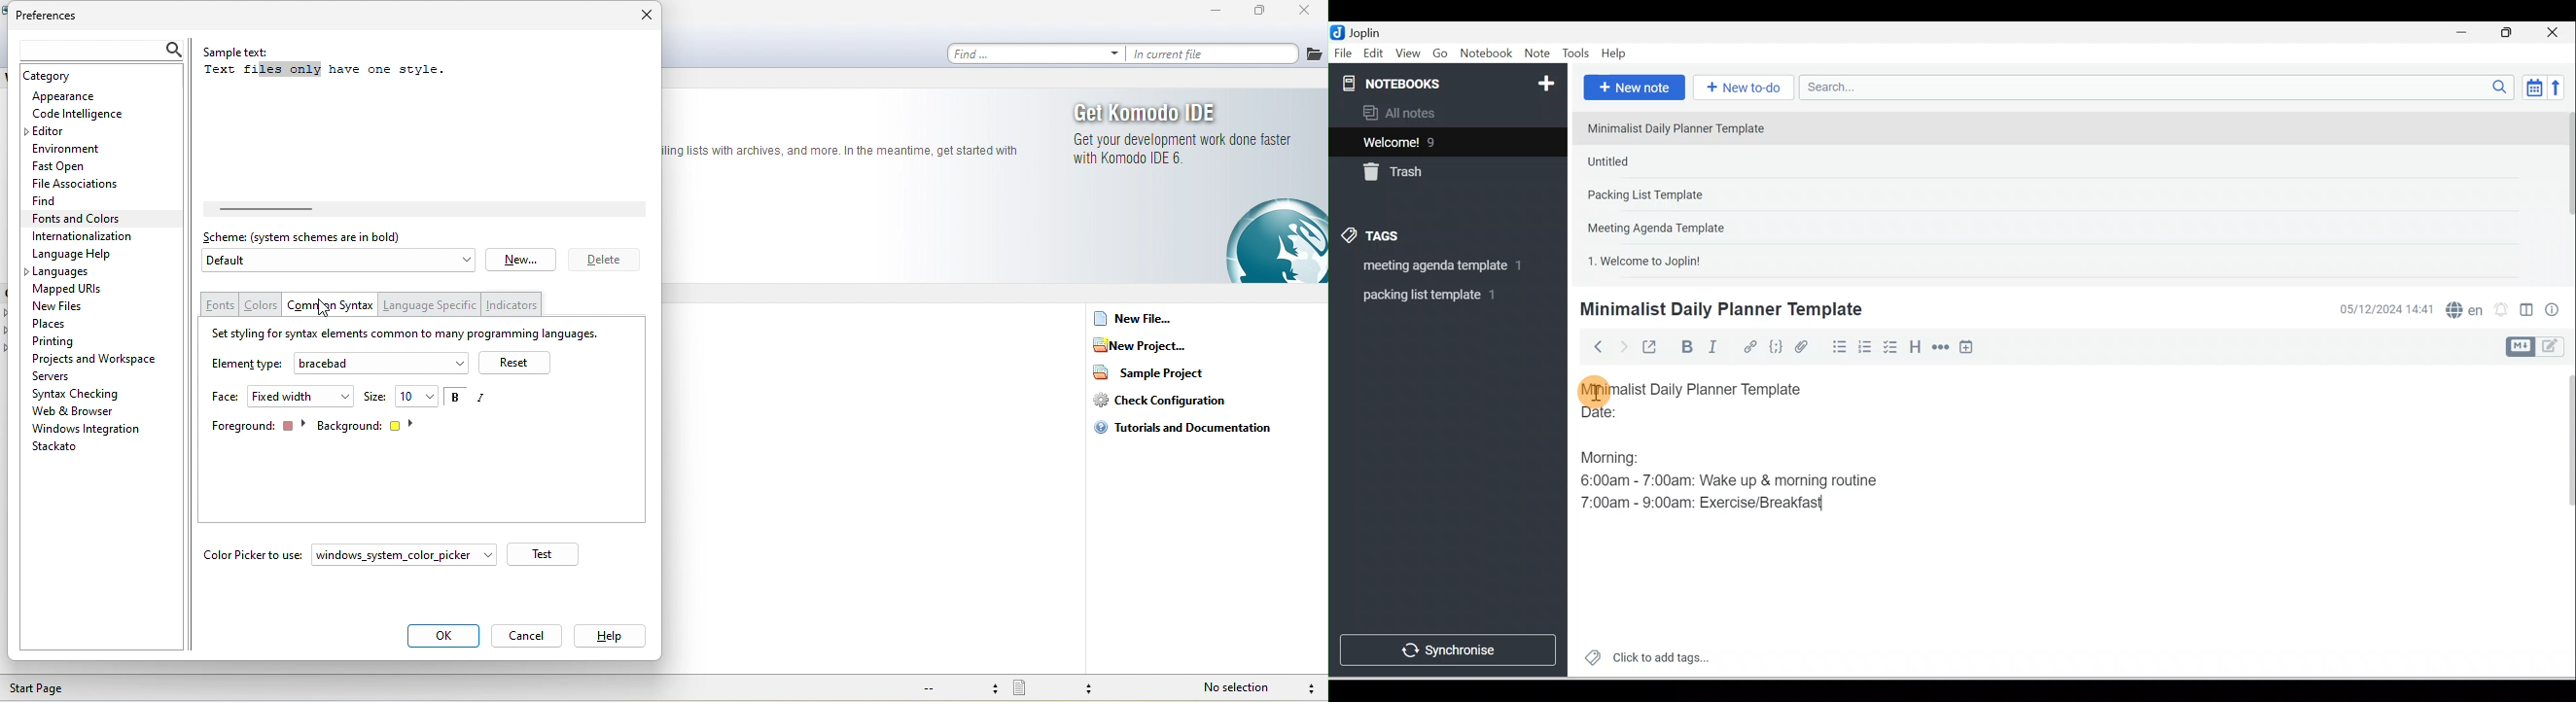 The image size is (2576, 728). What do you see at coordinates (1614, 54) in the screenshot?
I see `Help` at bounding box center [1614, 54].